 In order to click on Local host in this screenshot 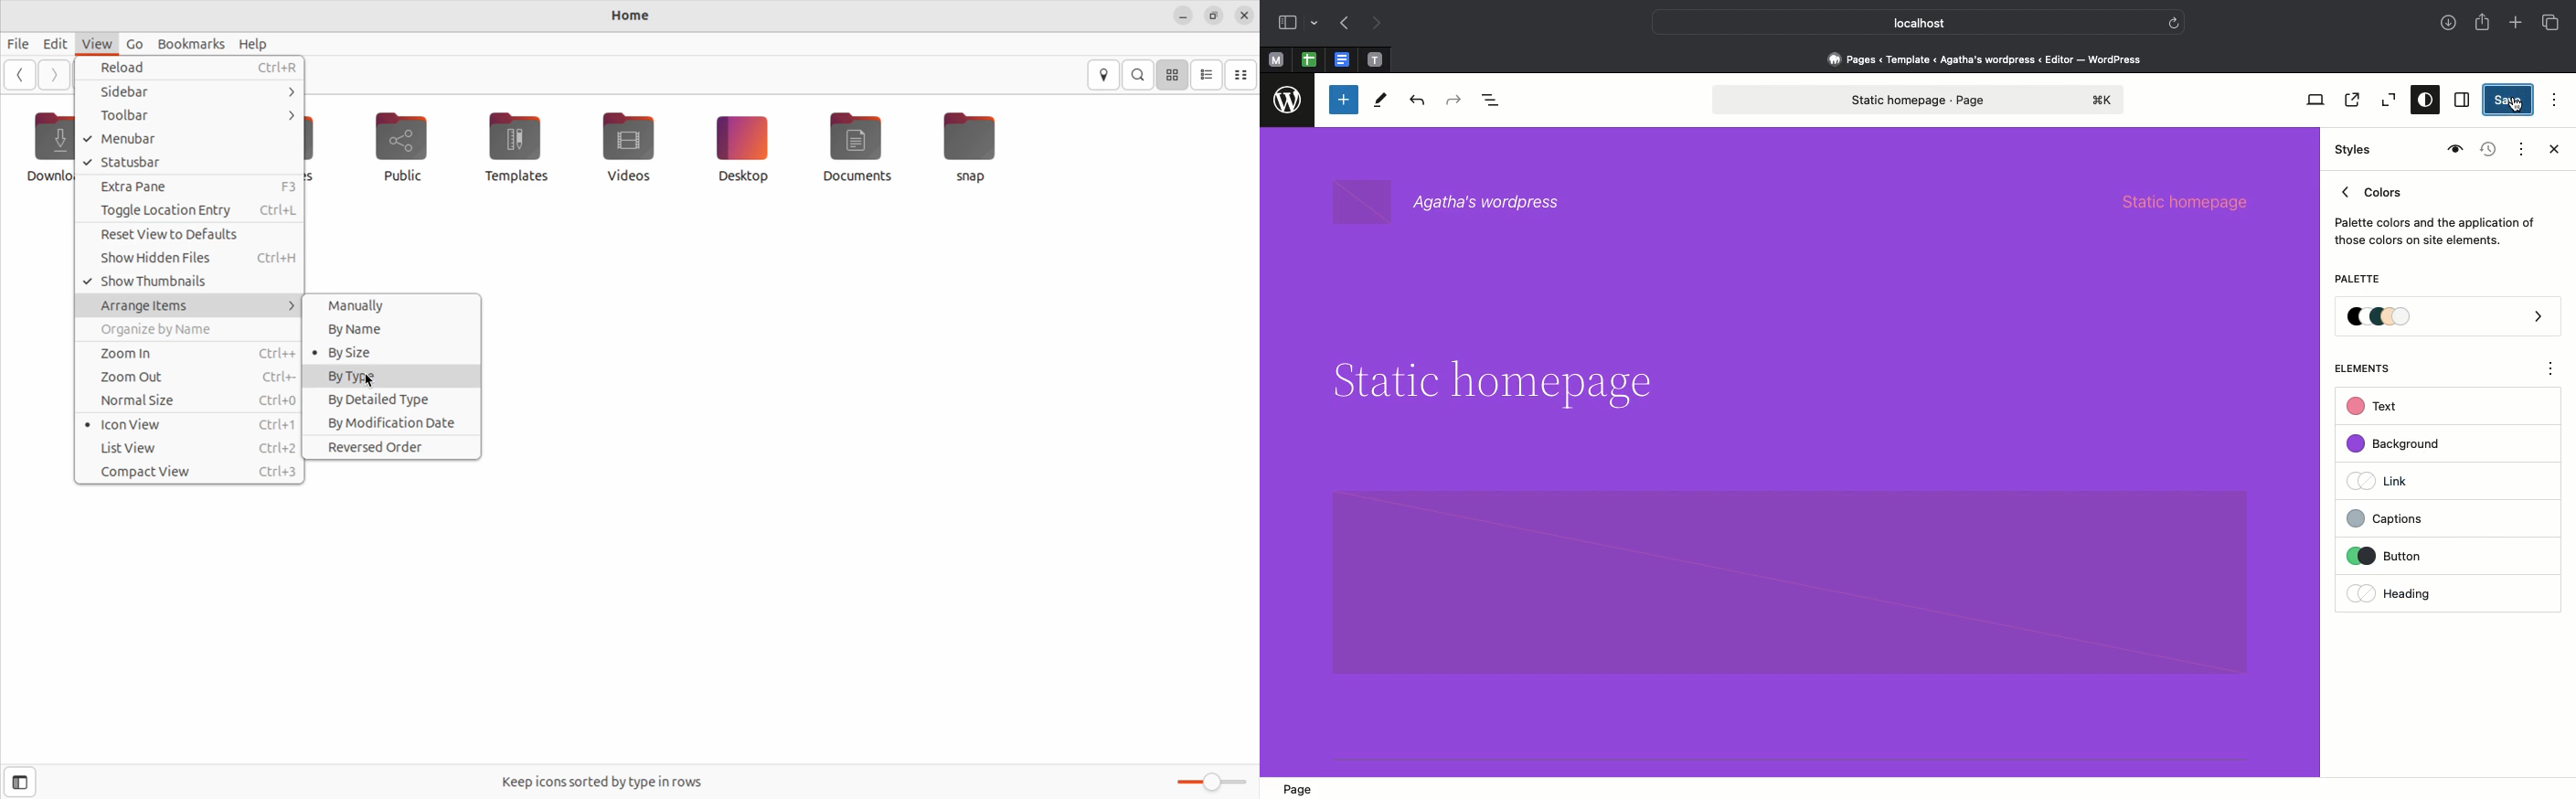, I will do `click(1905, 22)`.